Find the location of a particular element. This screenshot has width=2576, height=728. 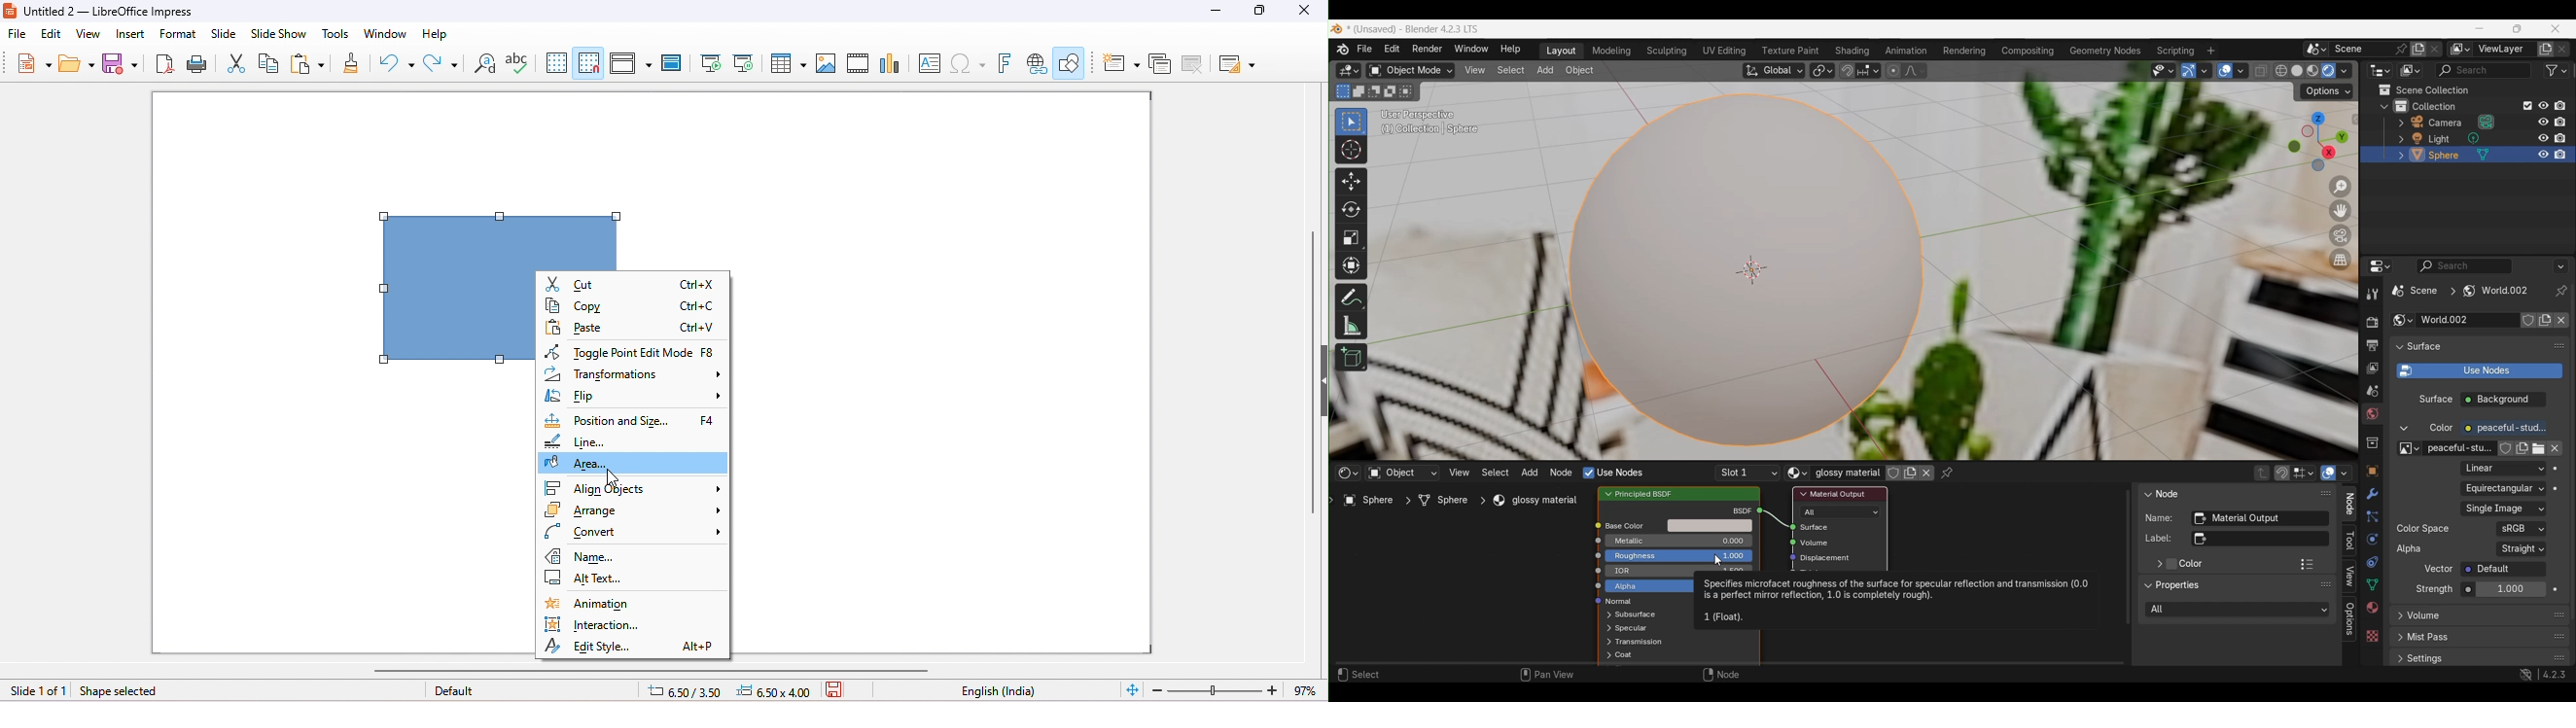

transformations is located at coordinates (634, 375).